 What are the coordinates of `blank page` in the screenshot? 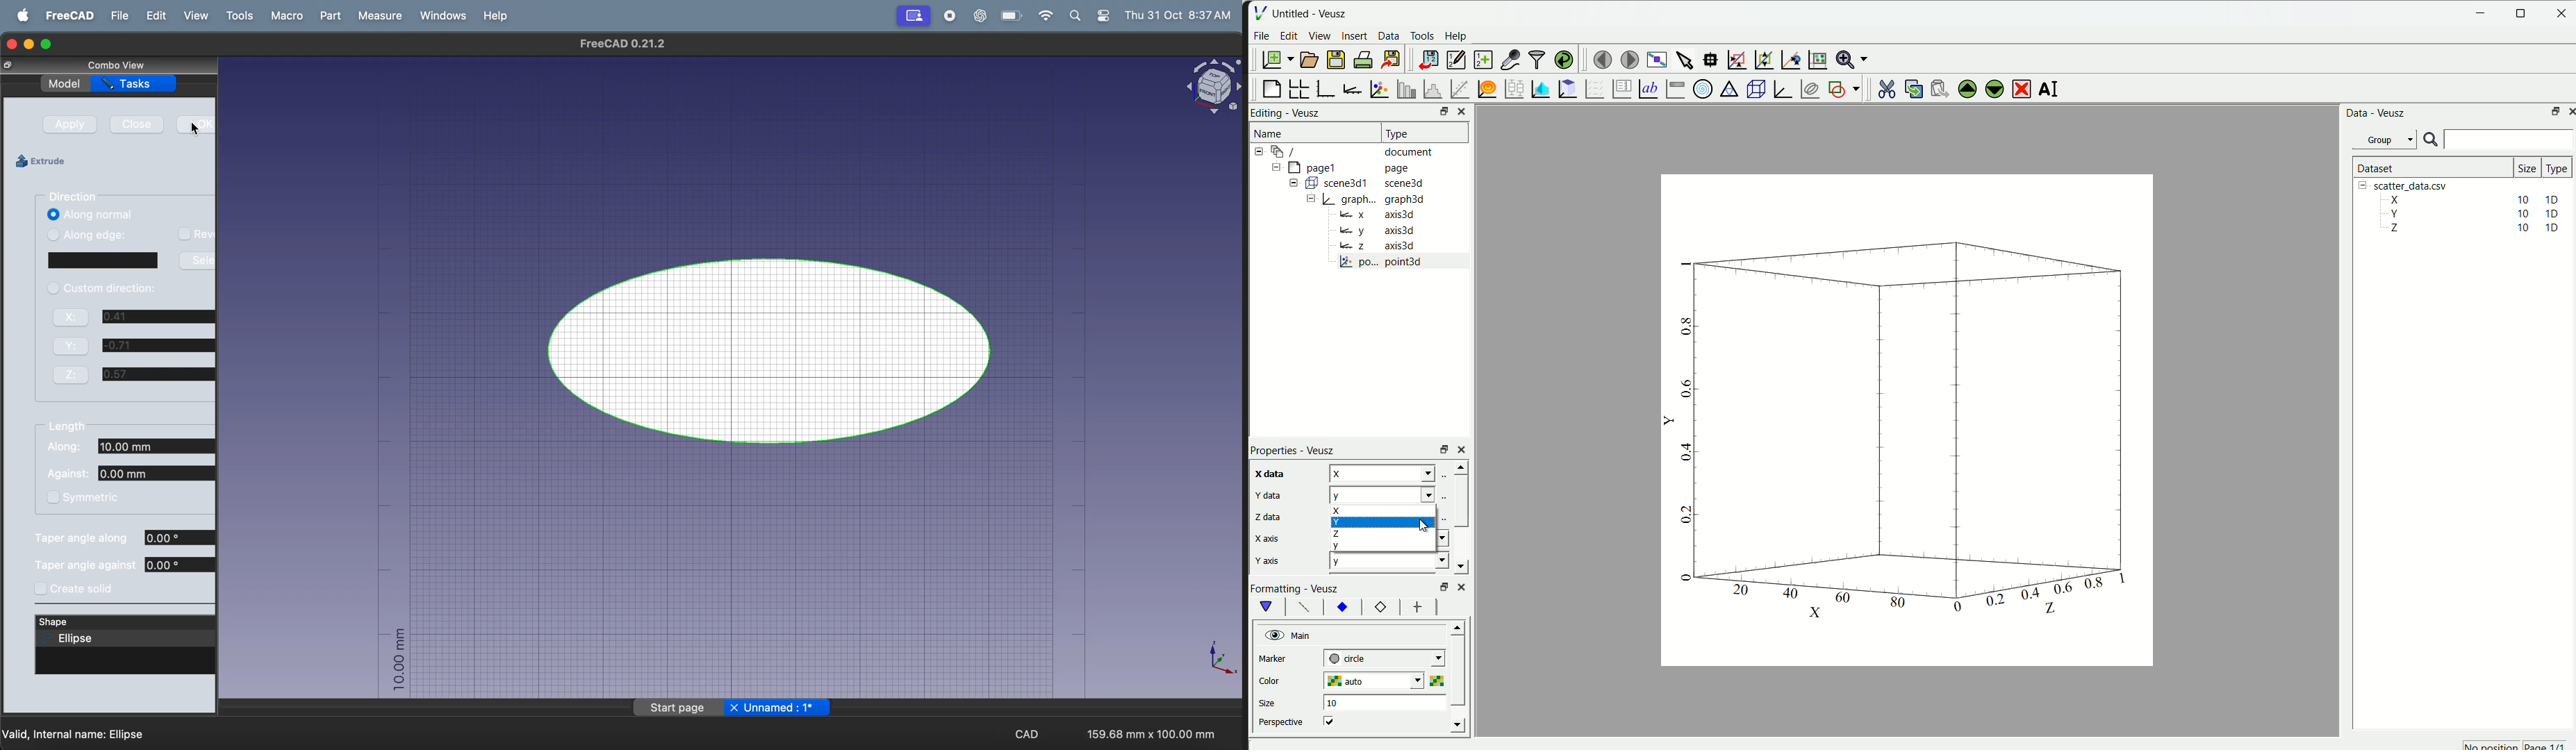 It's located at (1268, 90).